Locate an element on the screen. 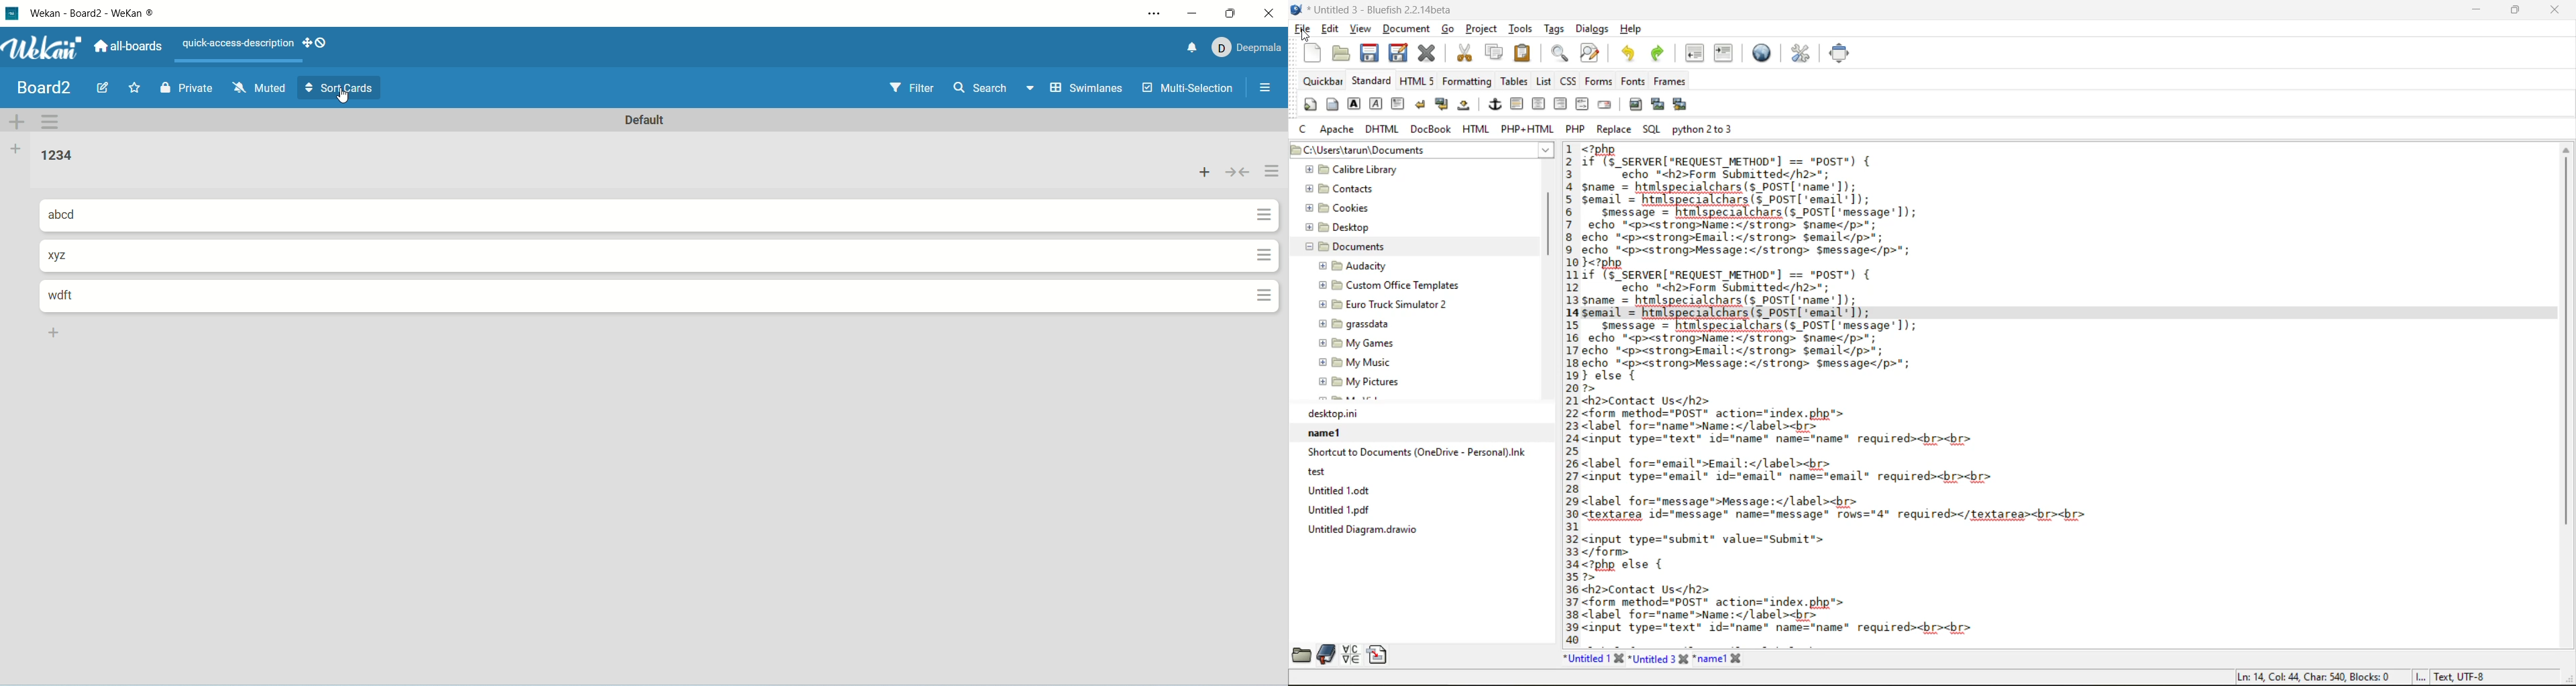  title is located at coordinates (104, 14).